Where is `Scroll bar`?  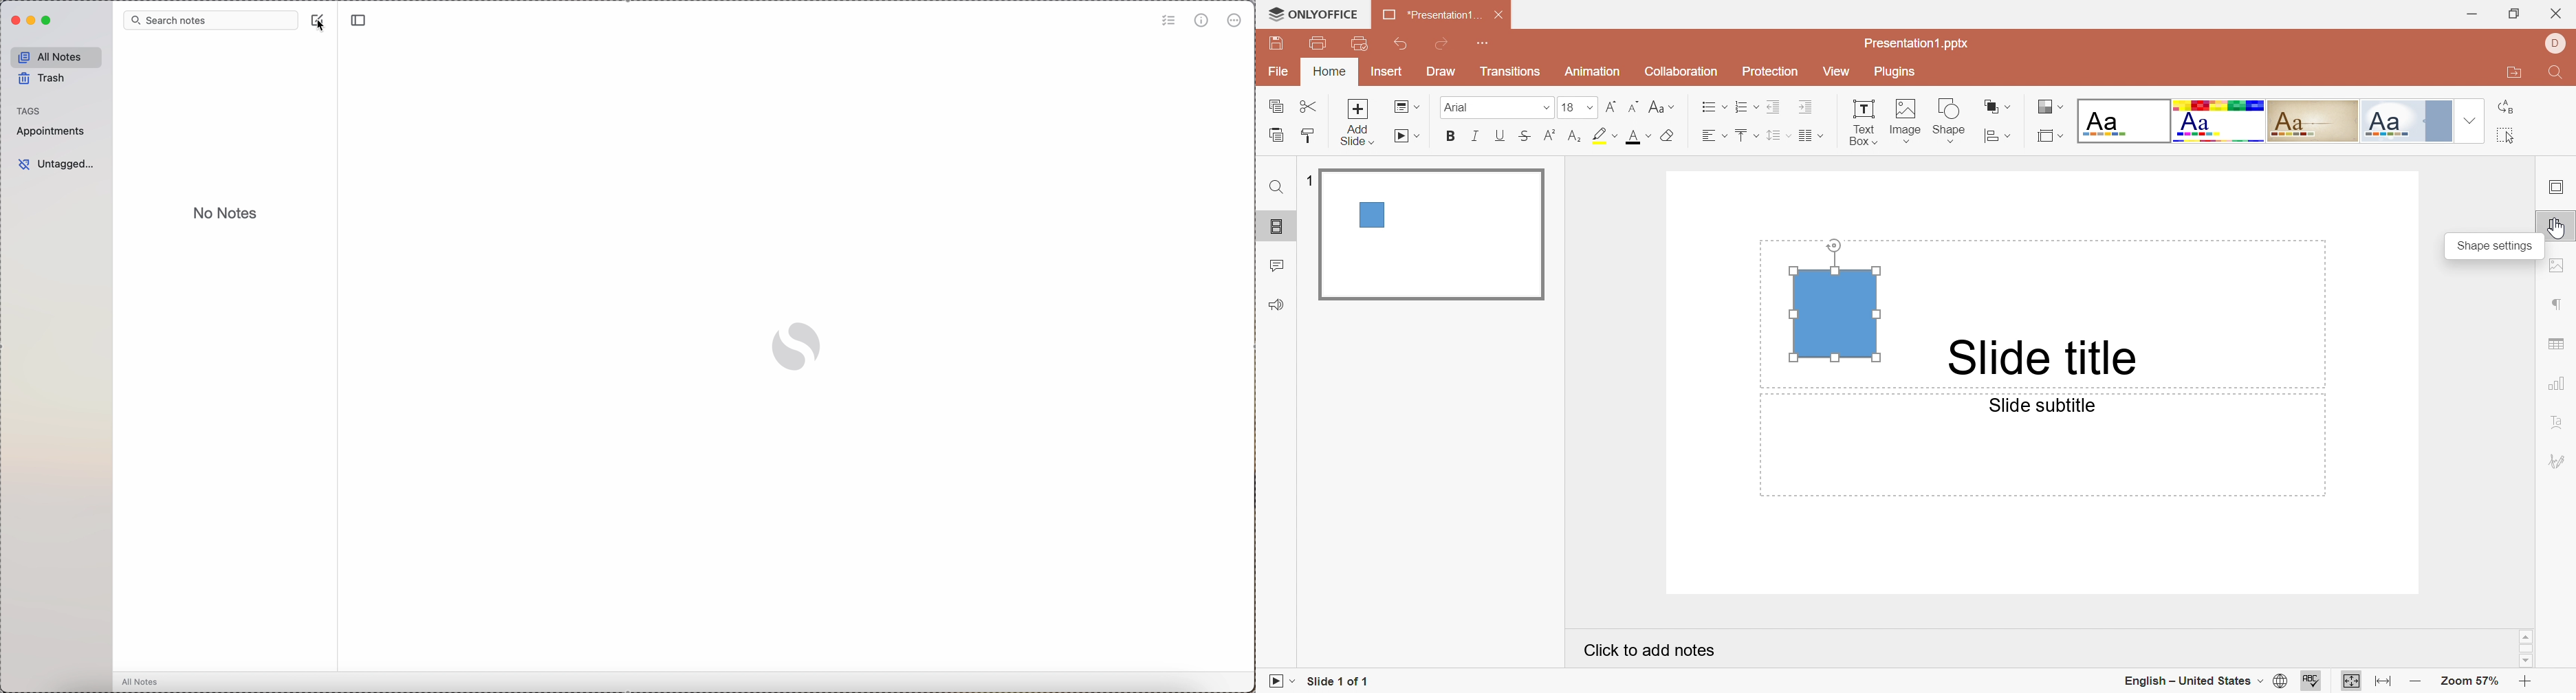 Scroll bar is located at coordinates (2526, 650).